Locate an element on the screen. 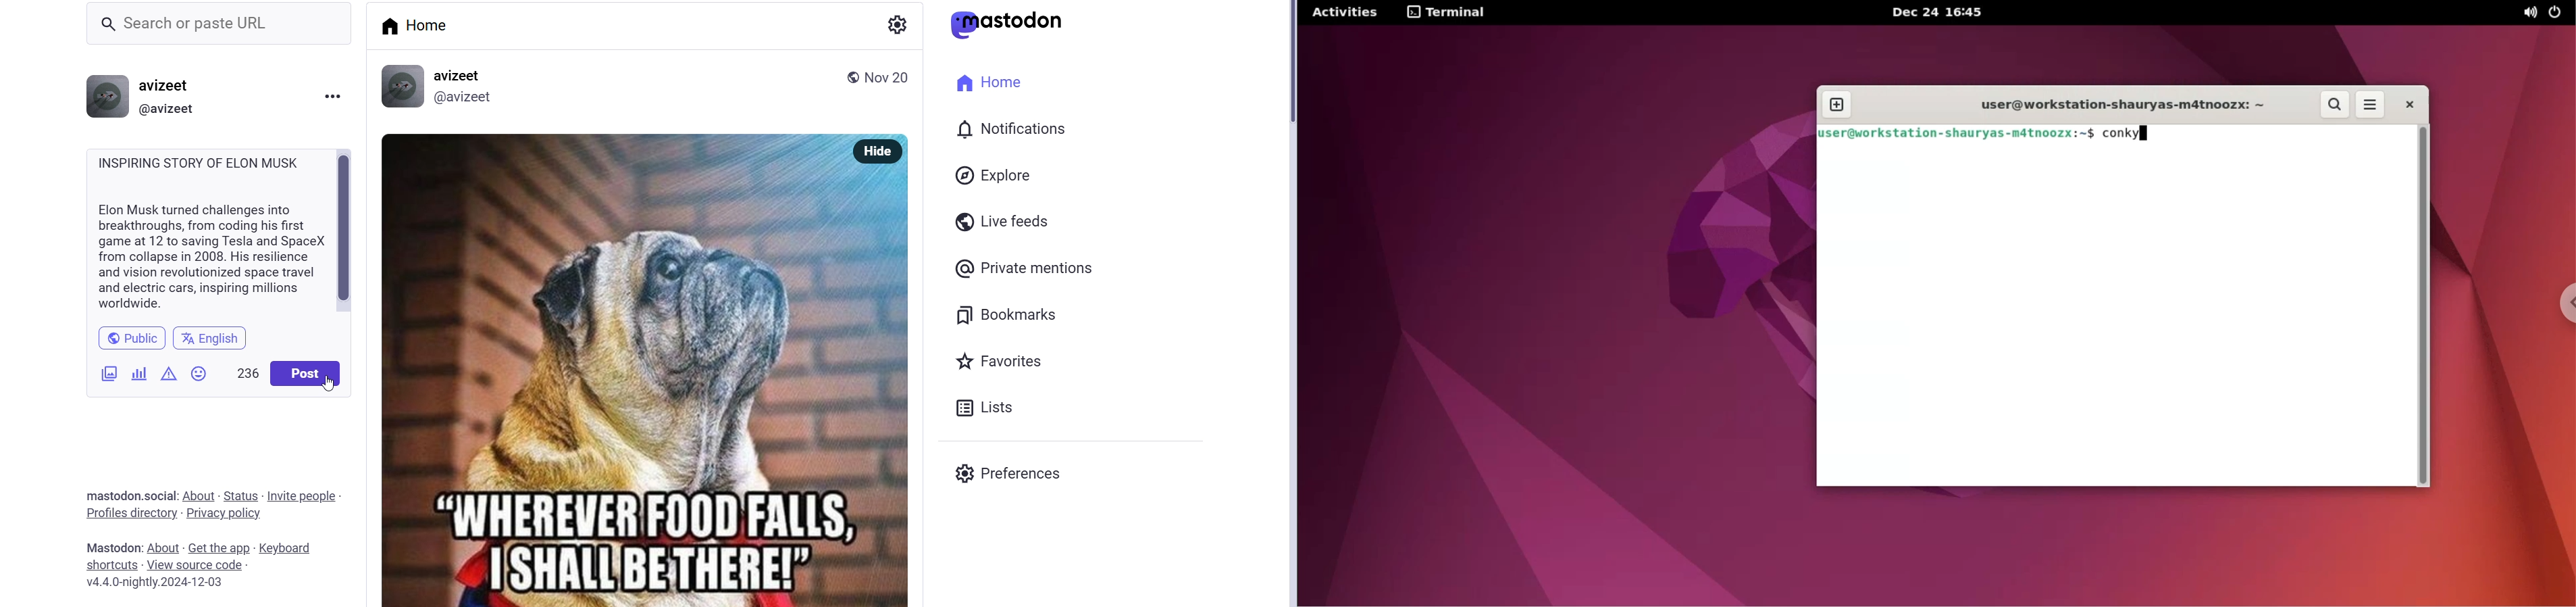 This screenshot has height=616, width=2576. scroll bar is located at coordinates (1289, 304).